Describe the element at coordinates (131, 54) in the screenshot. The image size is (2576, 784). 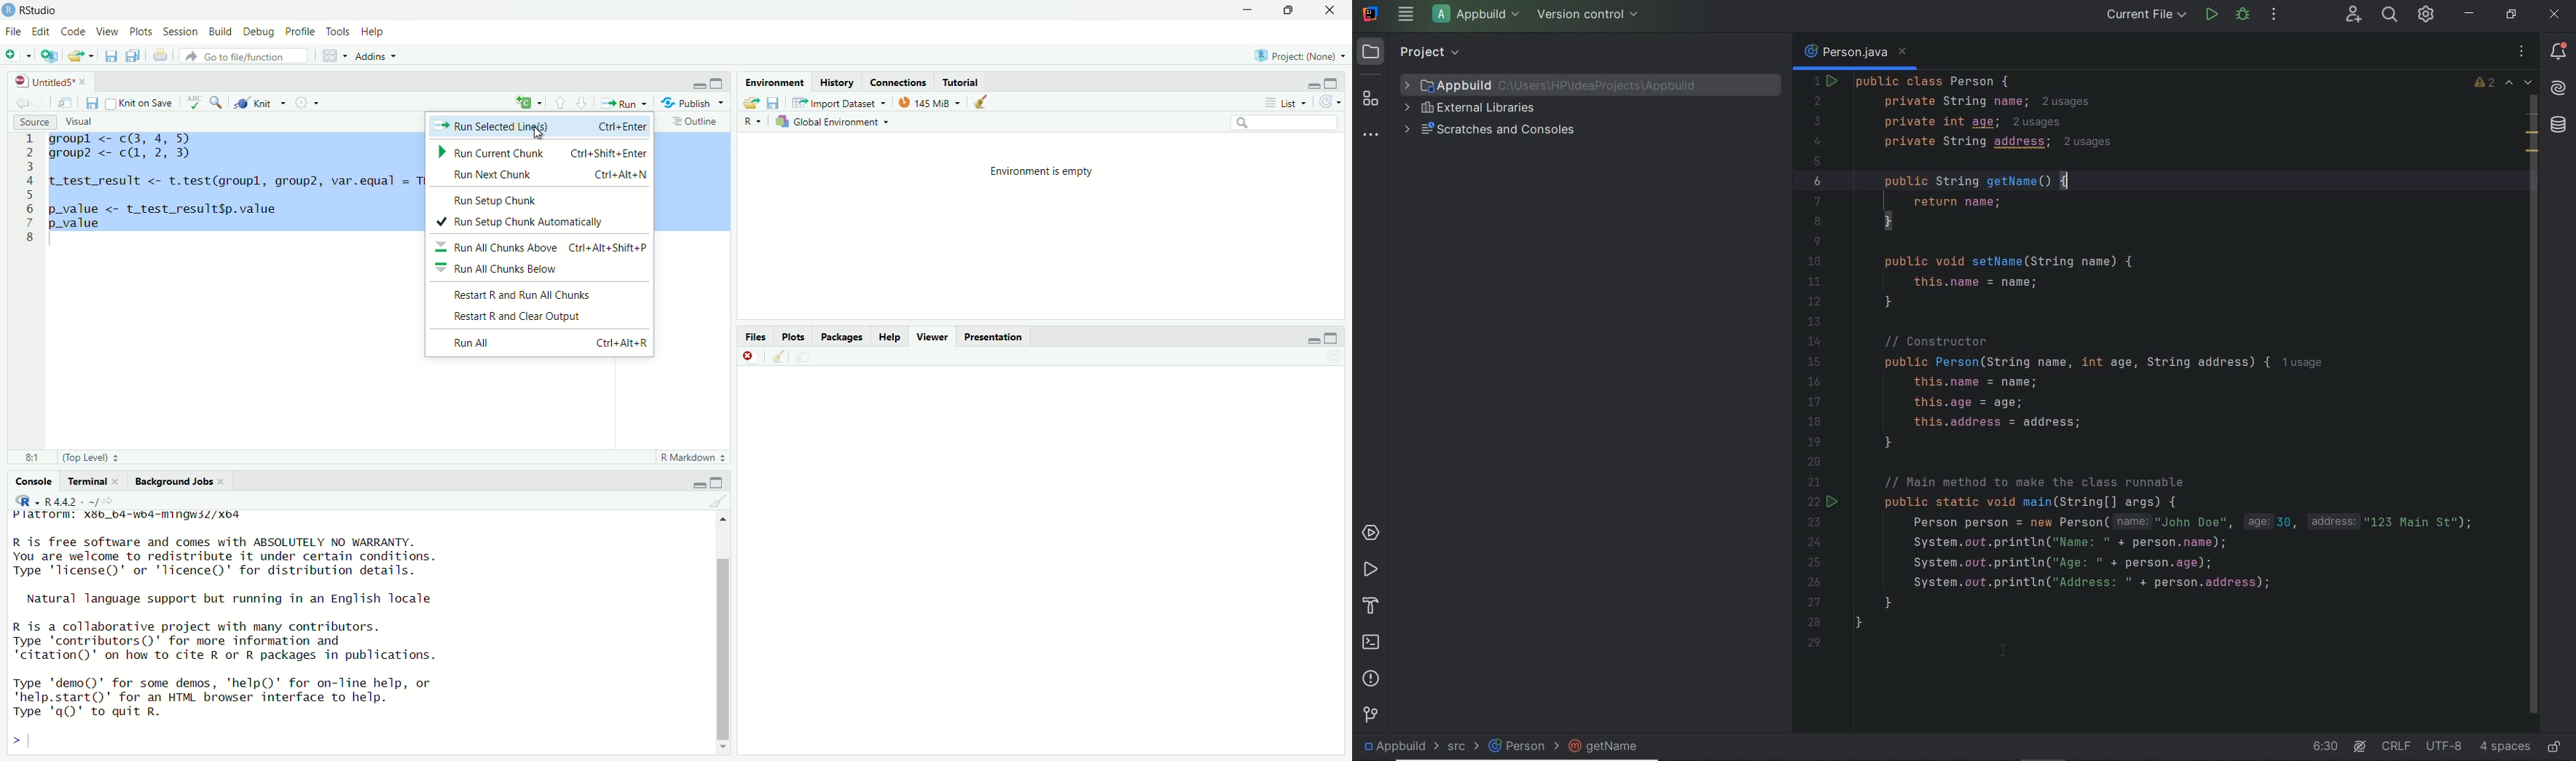
I see `save all open document` at that location.